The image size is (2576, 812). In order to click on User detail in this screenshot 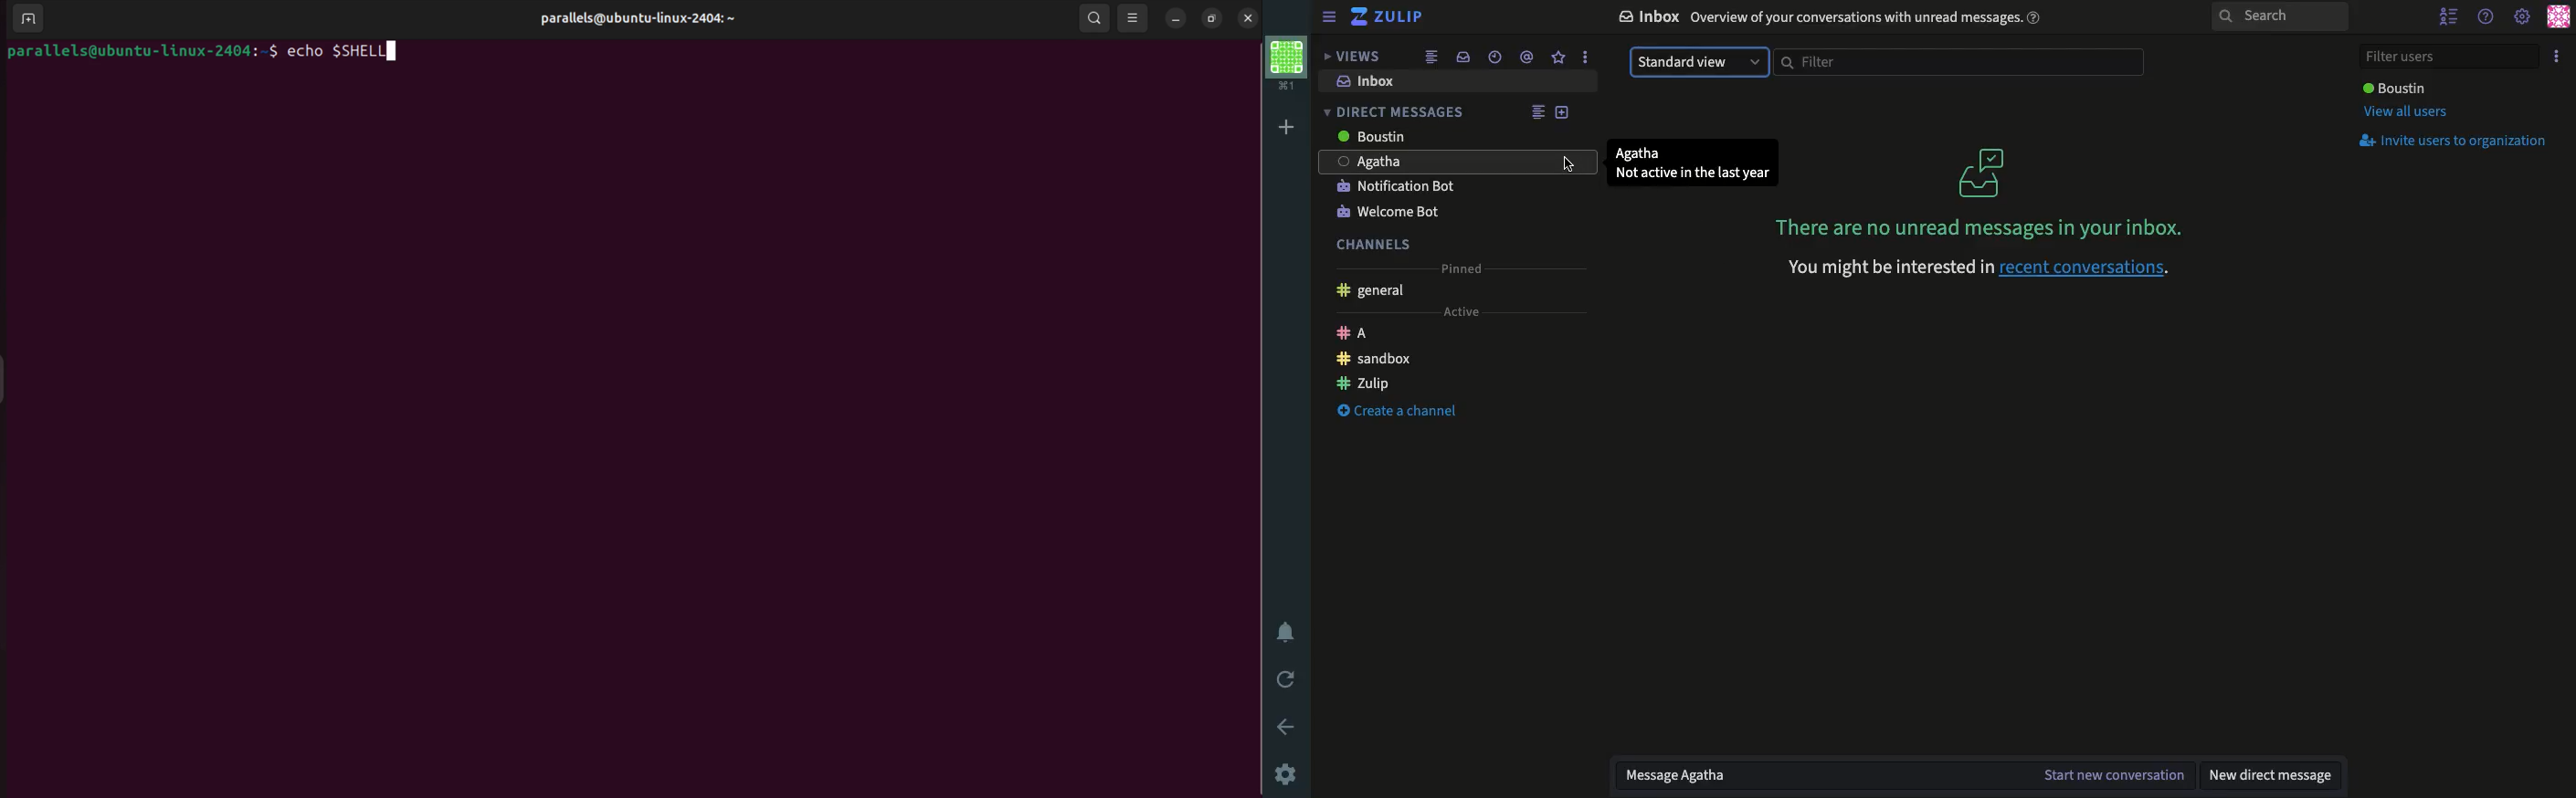, I will do `click(1691, 165)`.